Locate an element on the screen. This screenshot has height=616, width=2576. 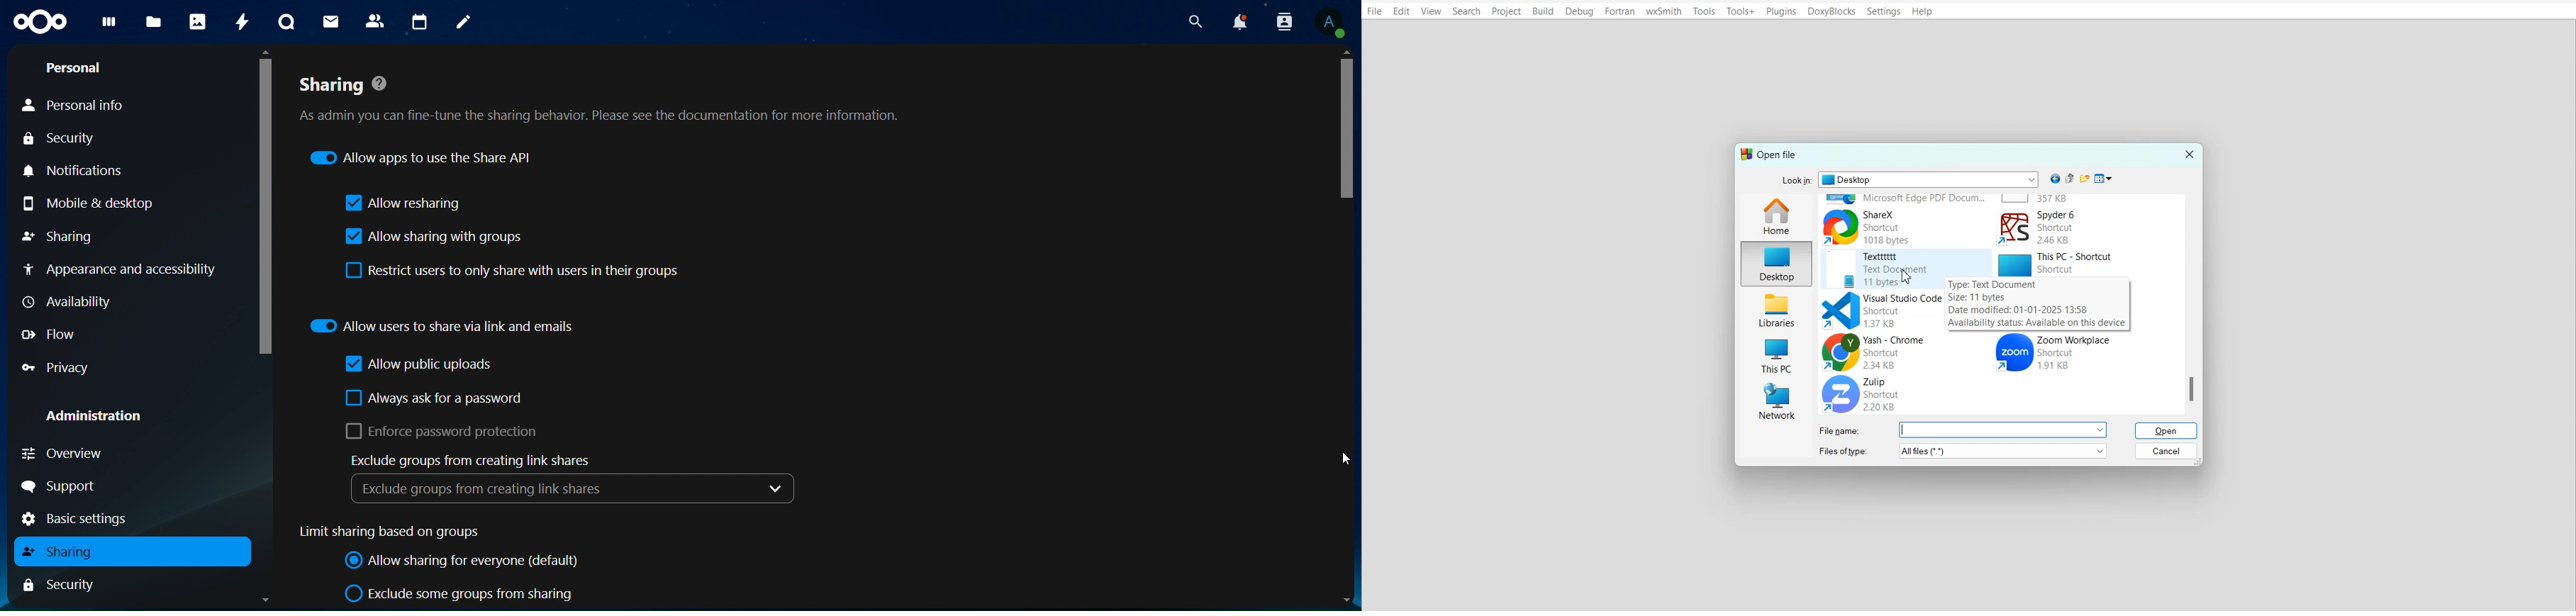
calendar is located at coordinates (420, 22).